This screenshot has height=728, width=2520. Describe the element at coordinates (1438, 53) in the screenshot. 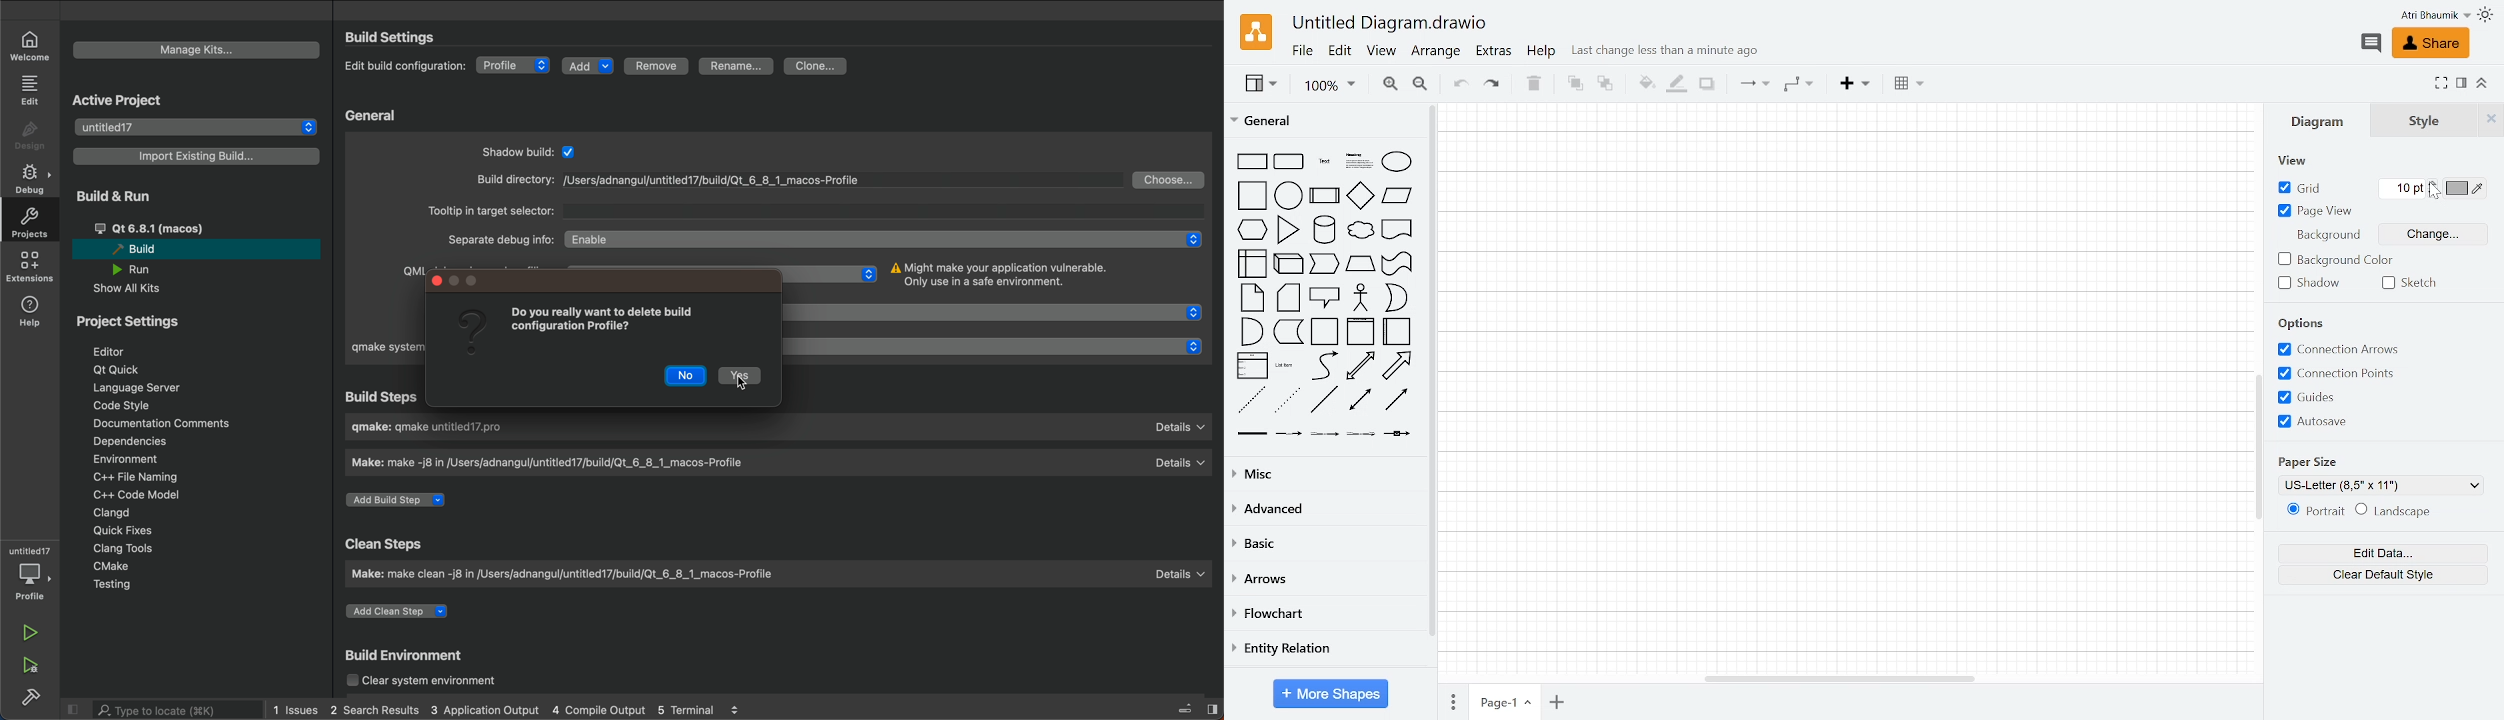

I see `Arrange` at that location.